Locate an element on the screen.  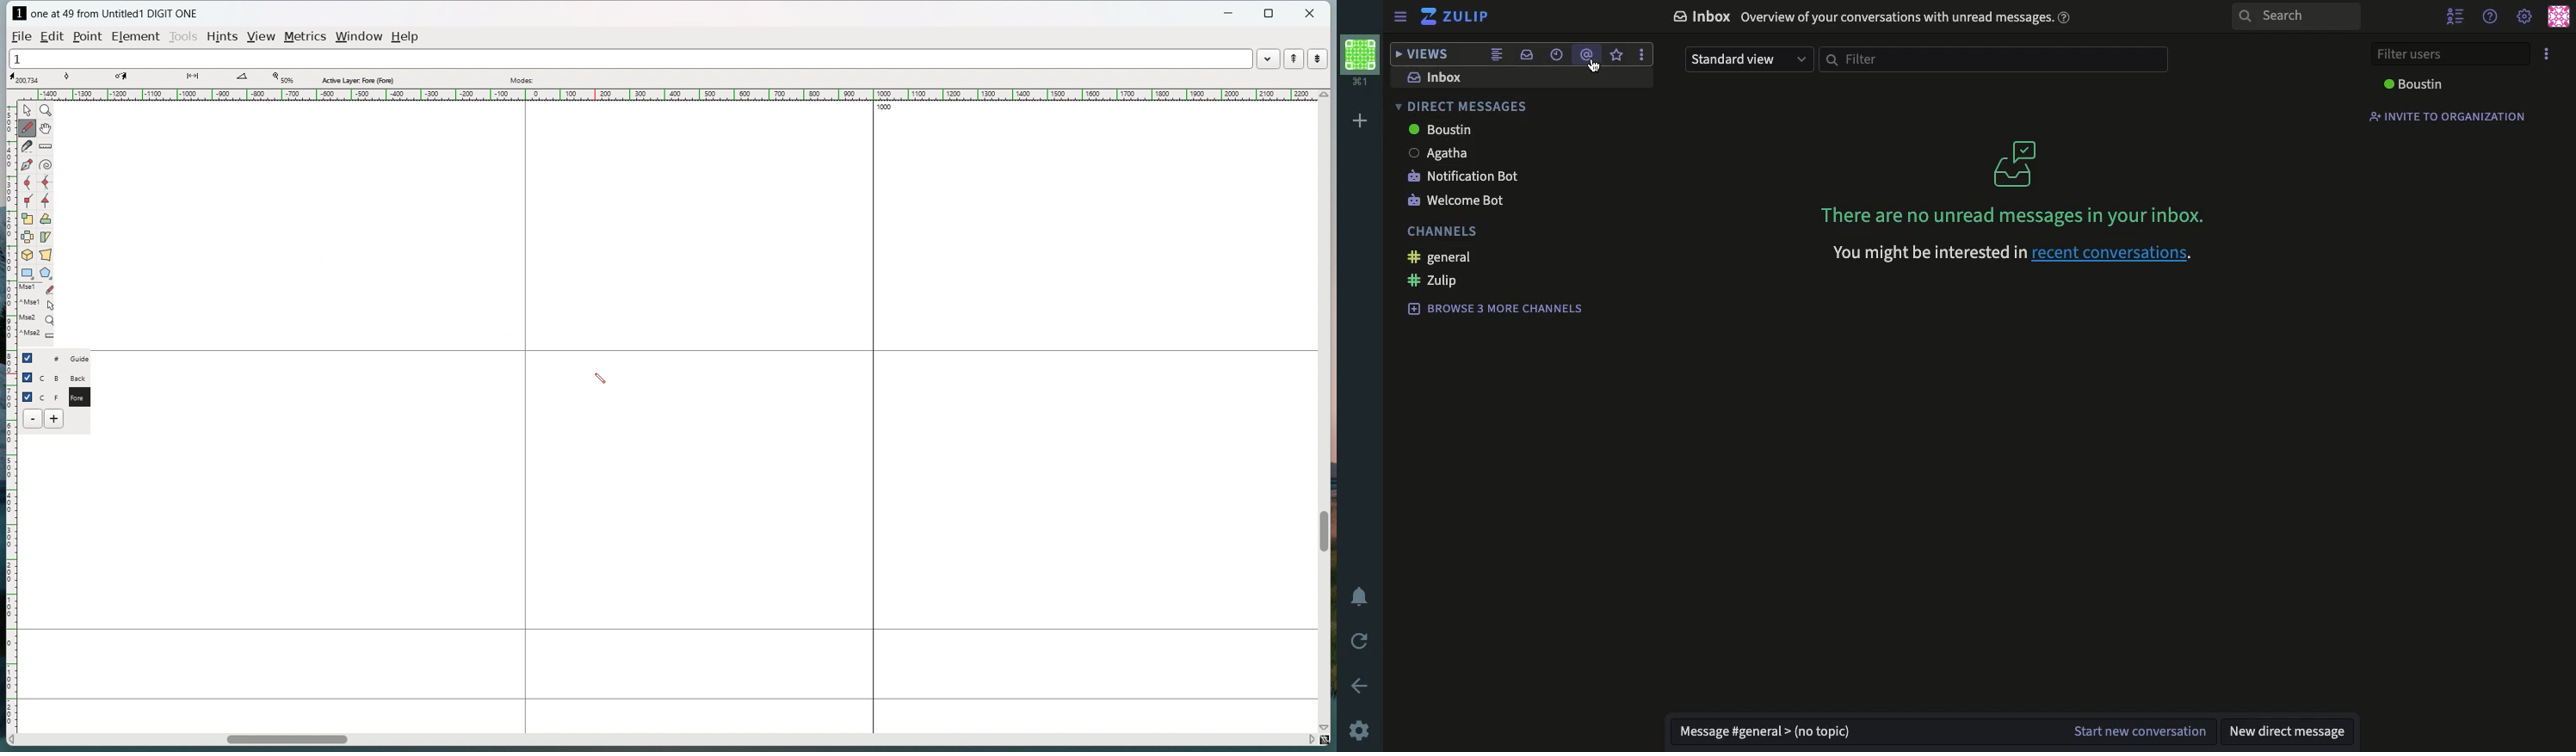
search is located at coordinates (2301, 18).